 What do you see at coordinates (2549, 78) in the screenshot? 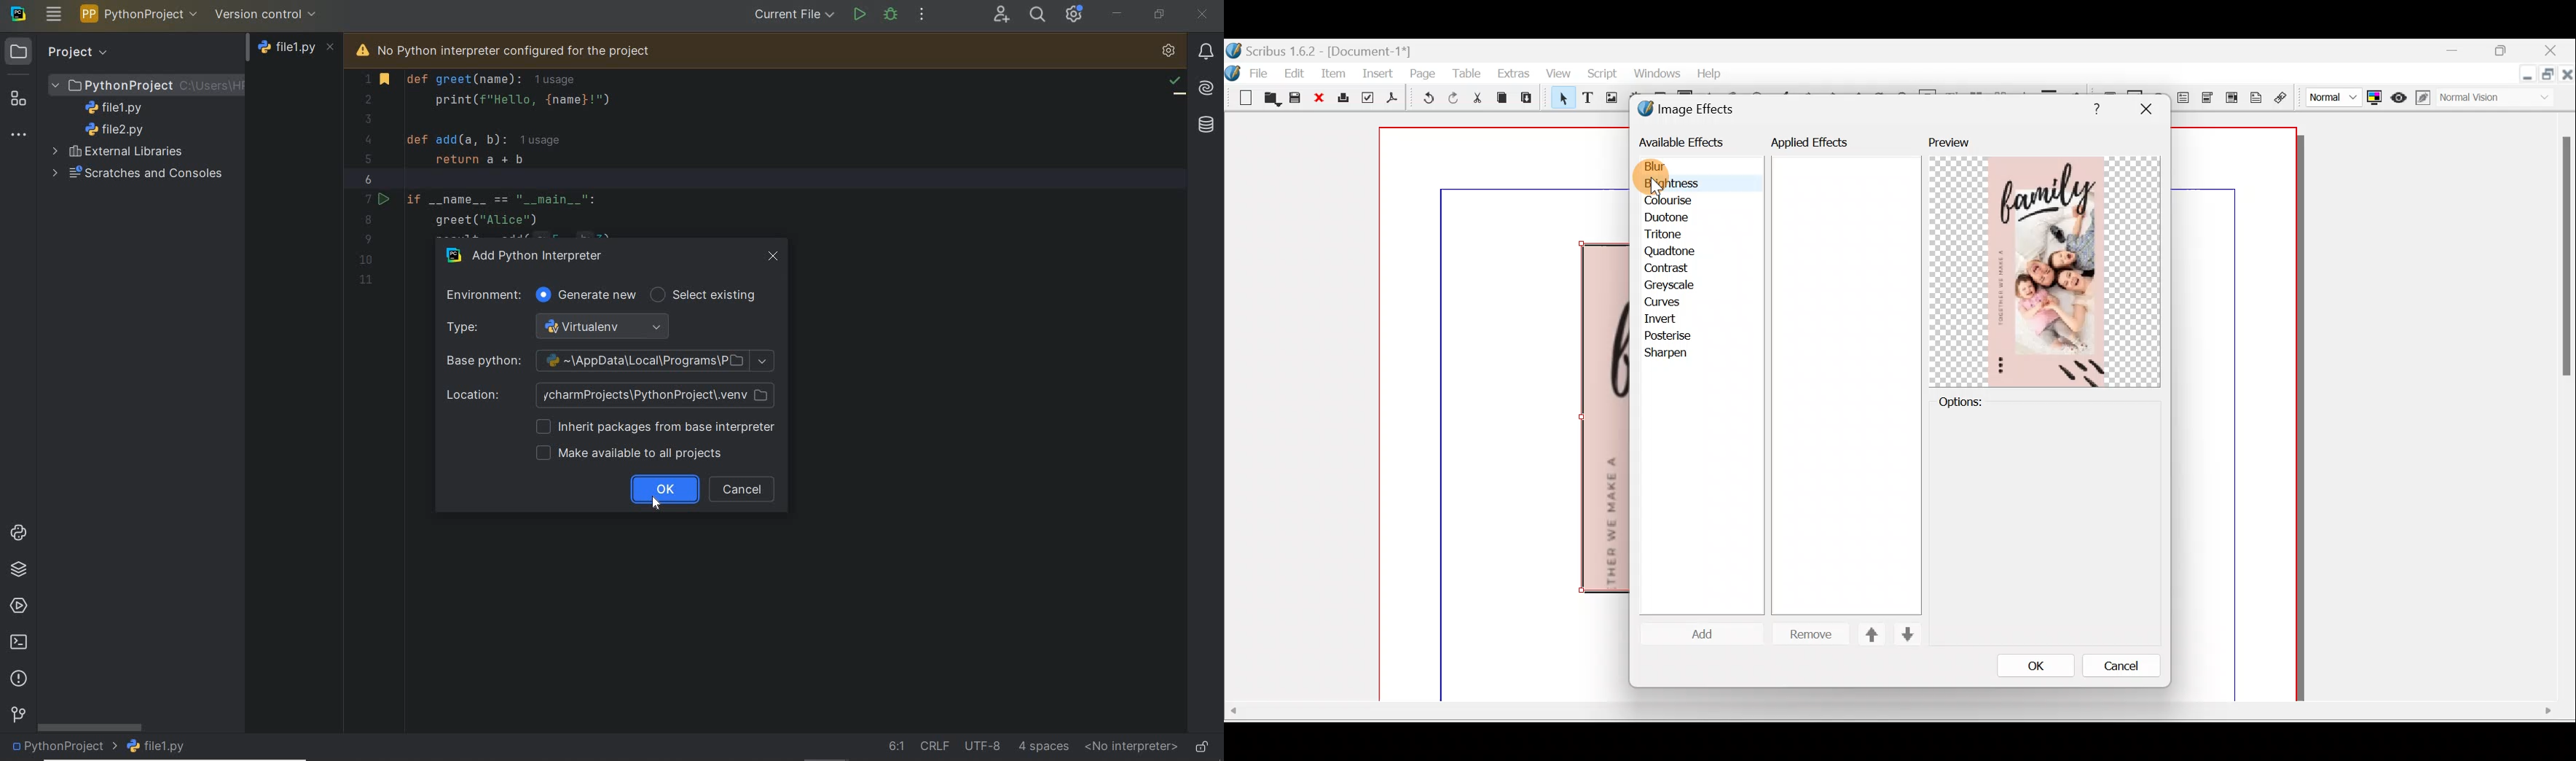
I see `Maximise` at bounding box center [2549, 78].